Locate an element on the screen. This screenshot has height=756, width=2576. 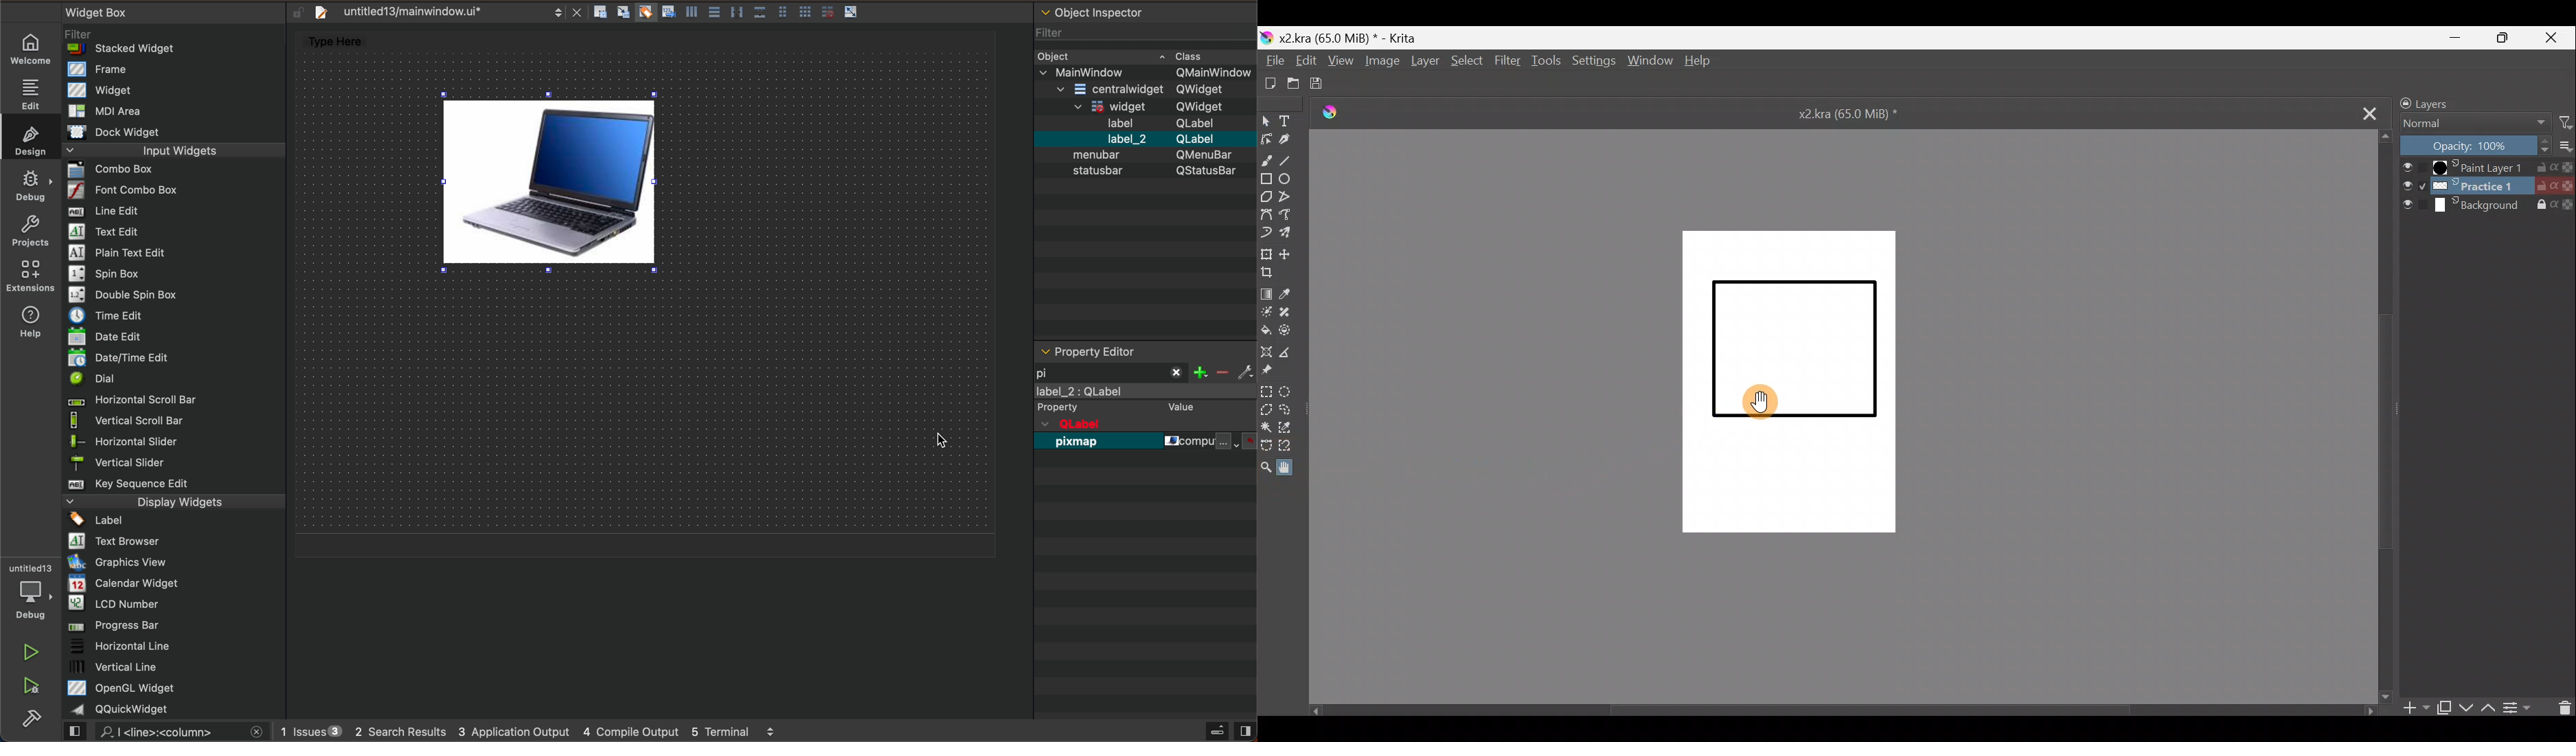
Polyline tool is located at coordinates (1290, 198).